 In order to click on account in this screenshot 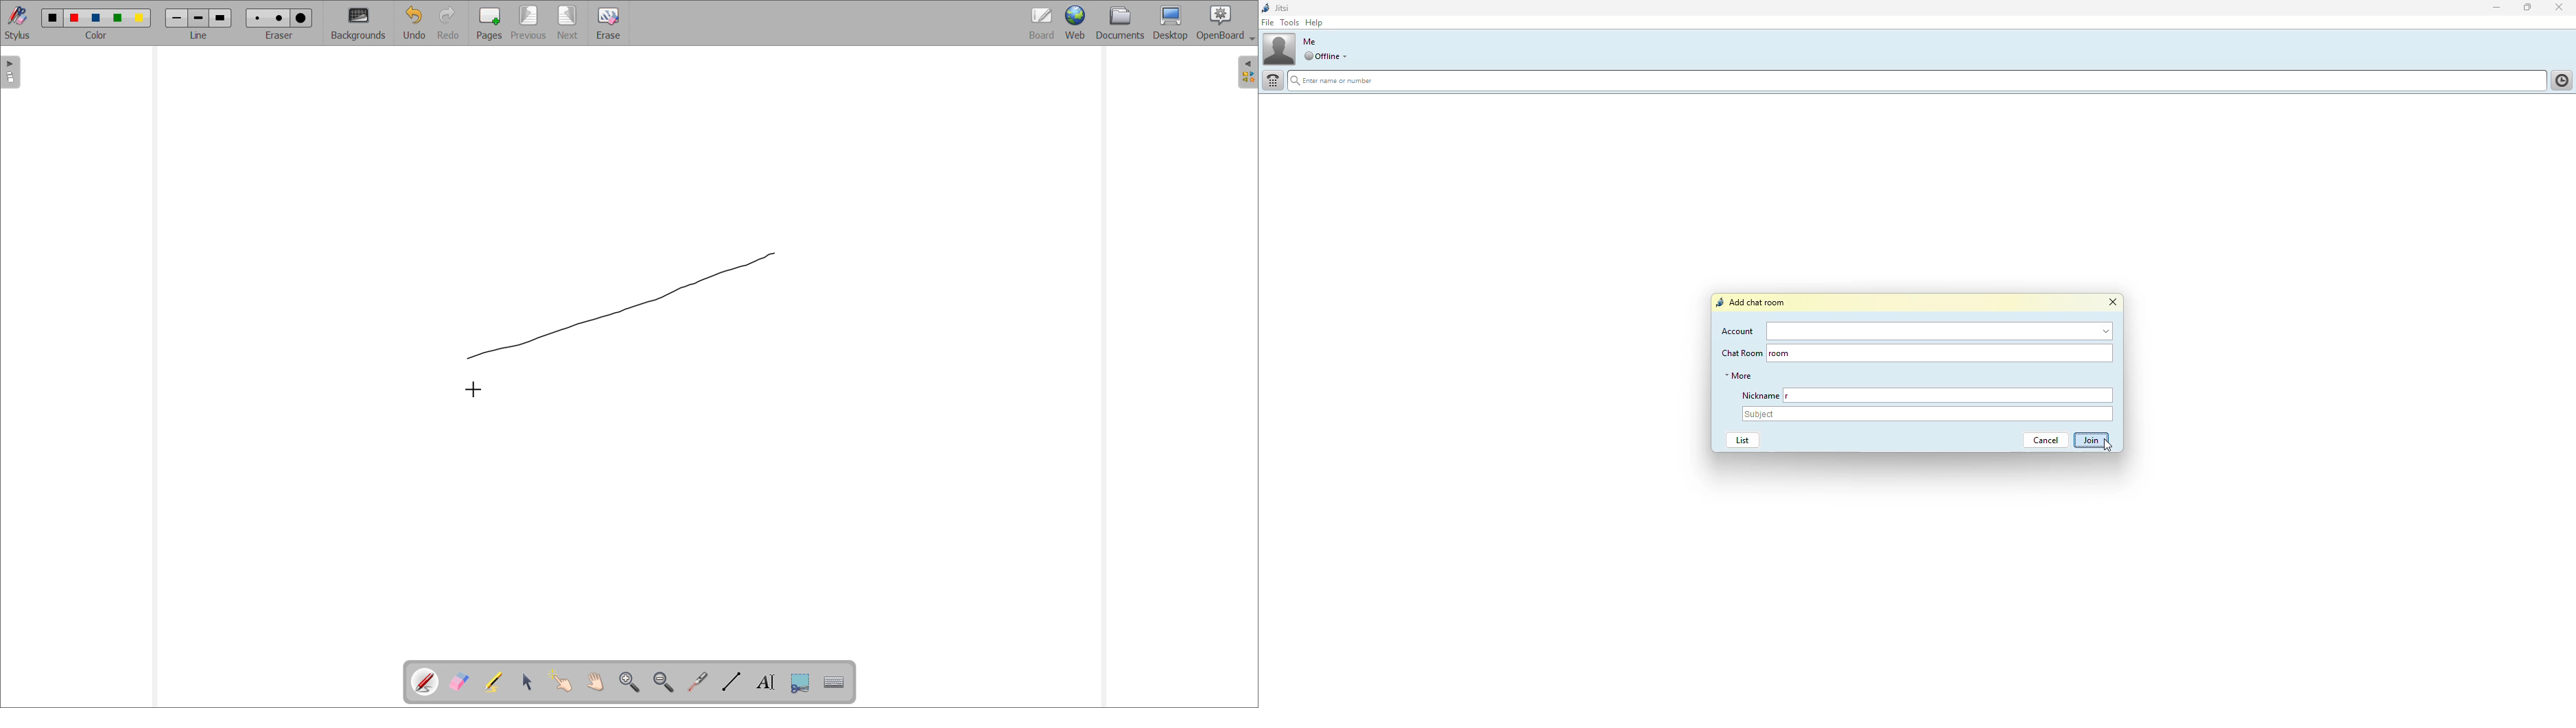, I will do `click(1939, 331)`.